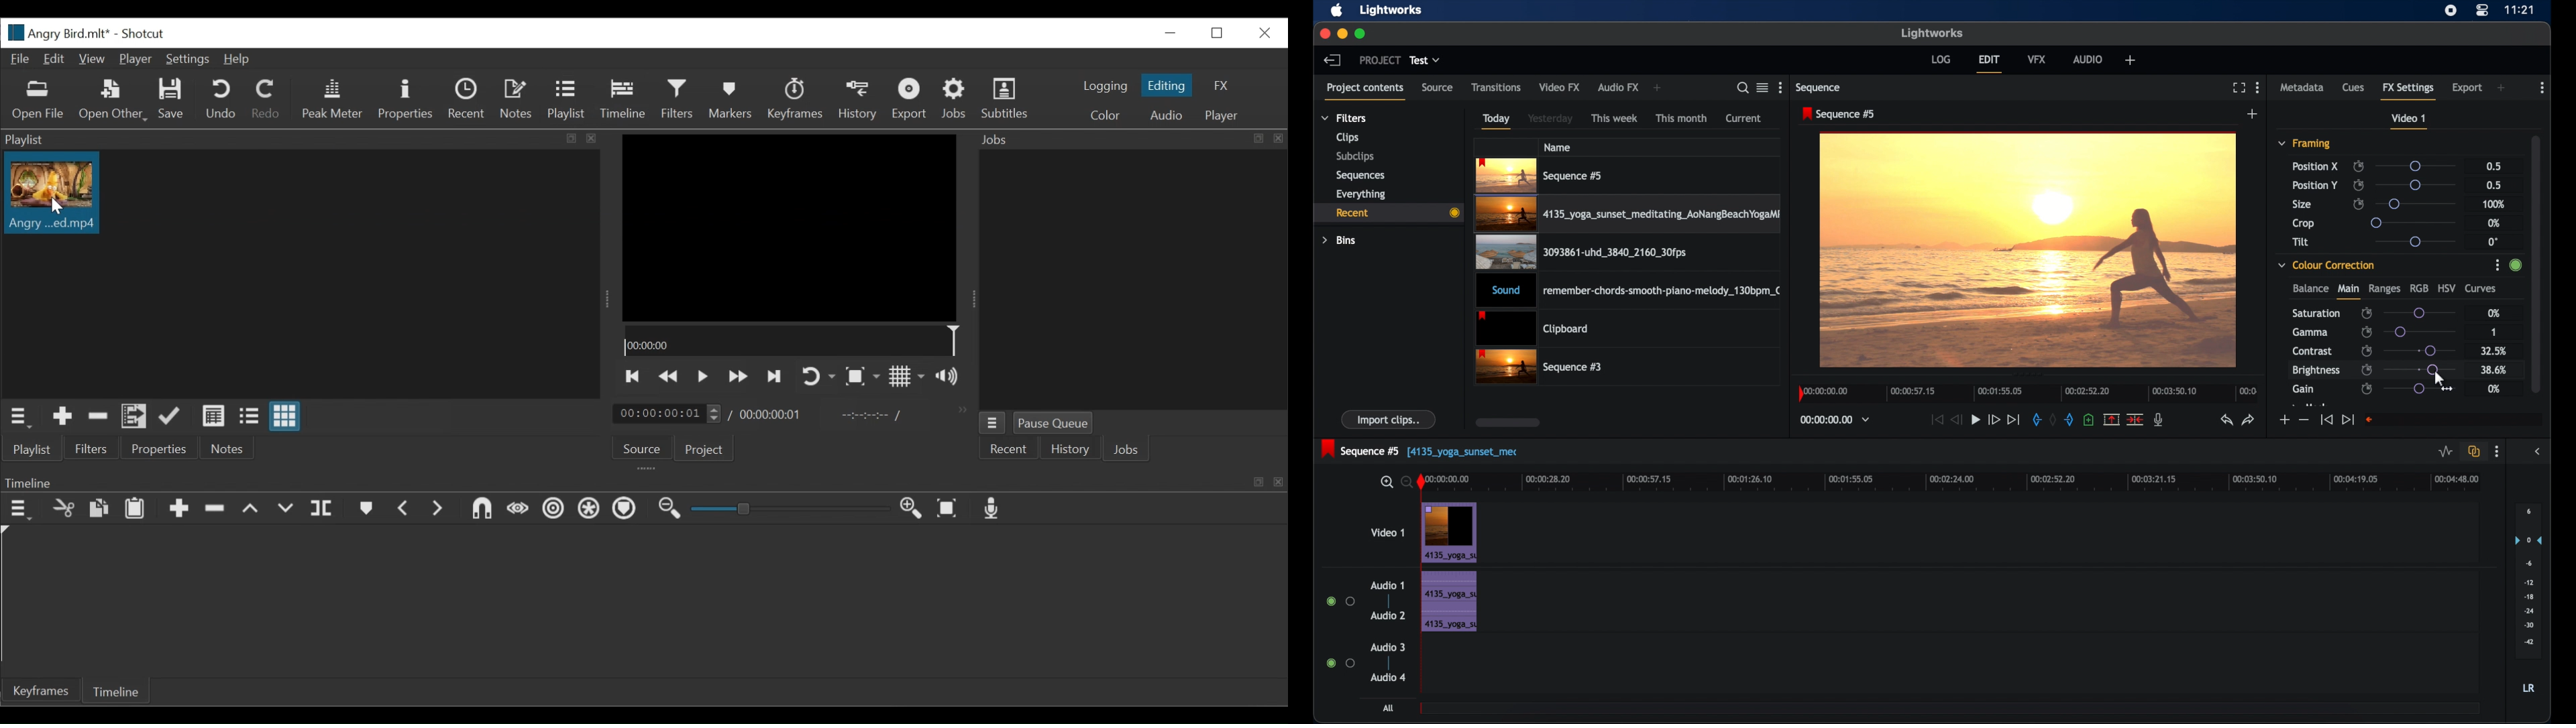 This screenshot has height=728, width=2576. What do you see at coordinates (1532, 329) in the screenshot?
I see `clipboard` at bounding box center [1532, 329].